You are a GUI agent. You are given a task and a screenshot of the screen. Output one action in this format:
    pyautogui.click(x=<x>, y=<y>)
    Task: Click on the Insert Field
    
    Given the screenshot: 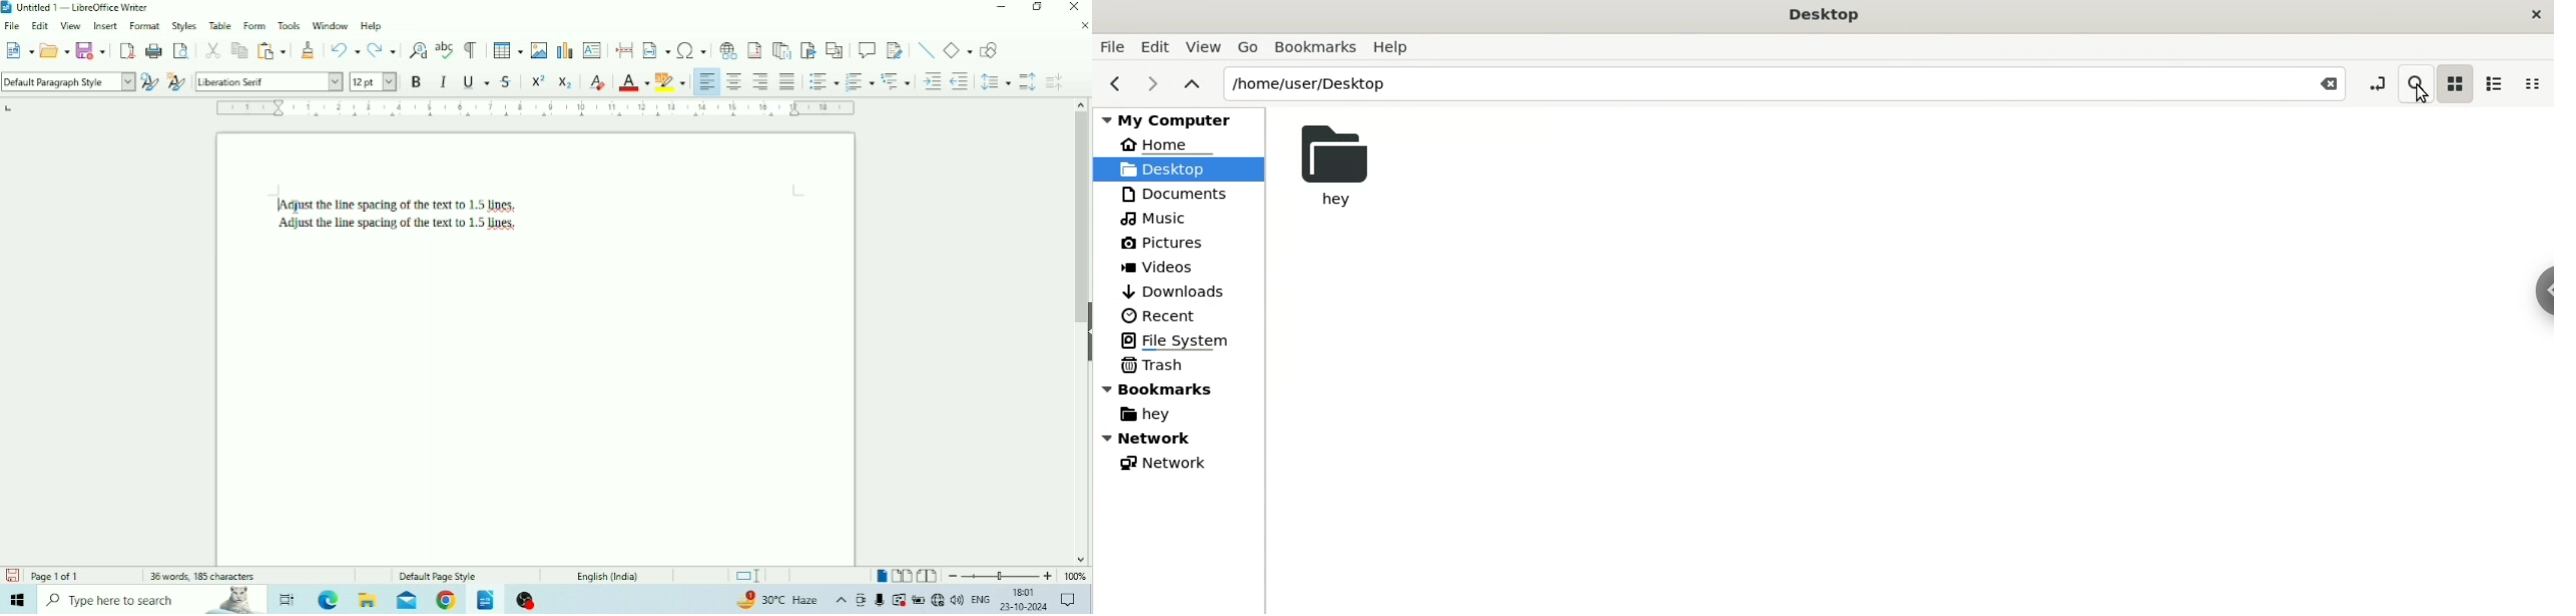 What is the action you would take?
    pyautogui.click(x=656, y=49)
    